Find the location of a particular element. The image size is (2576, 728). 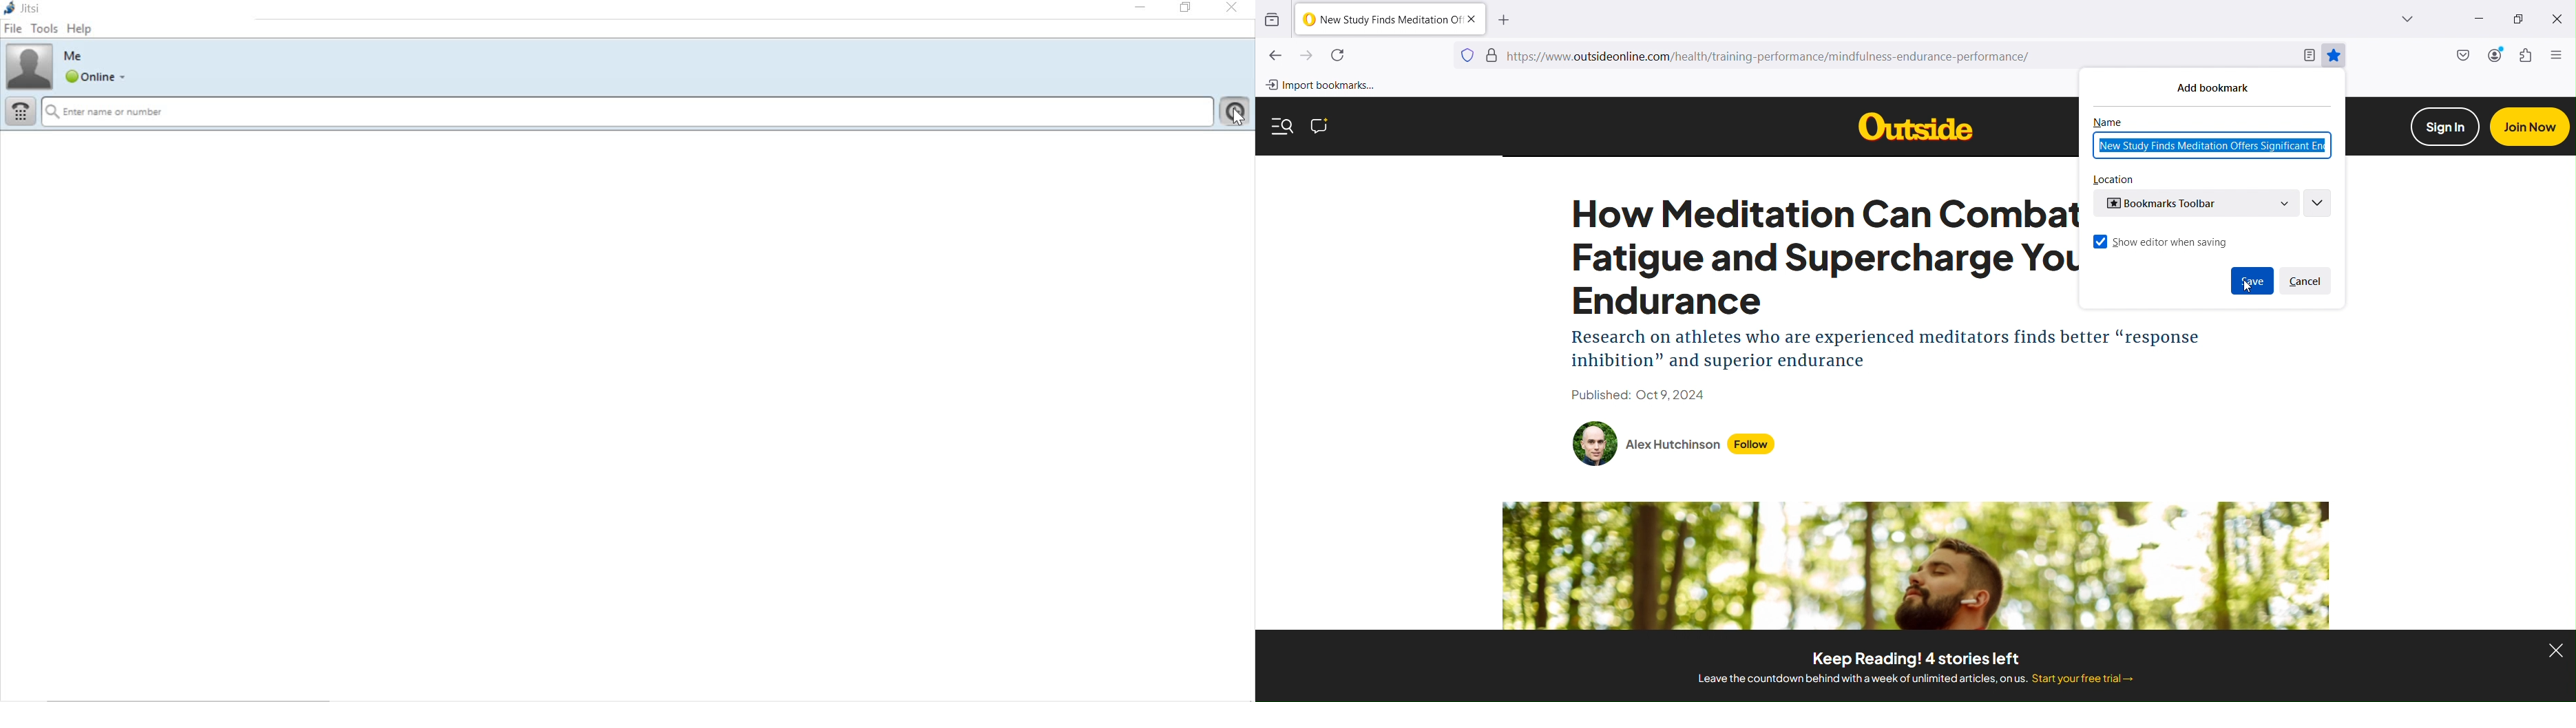

Bookmark option enabled is located at coordinates (2333, 55).